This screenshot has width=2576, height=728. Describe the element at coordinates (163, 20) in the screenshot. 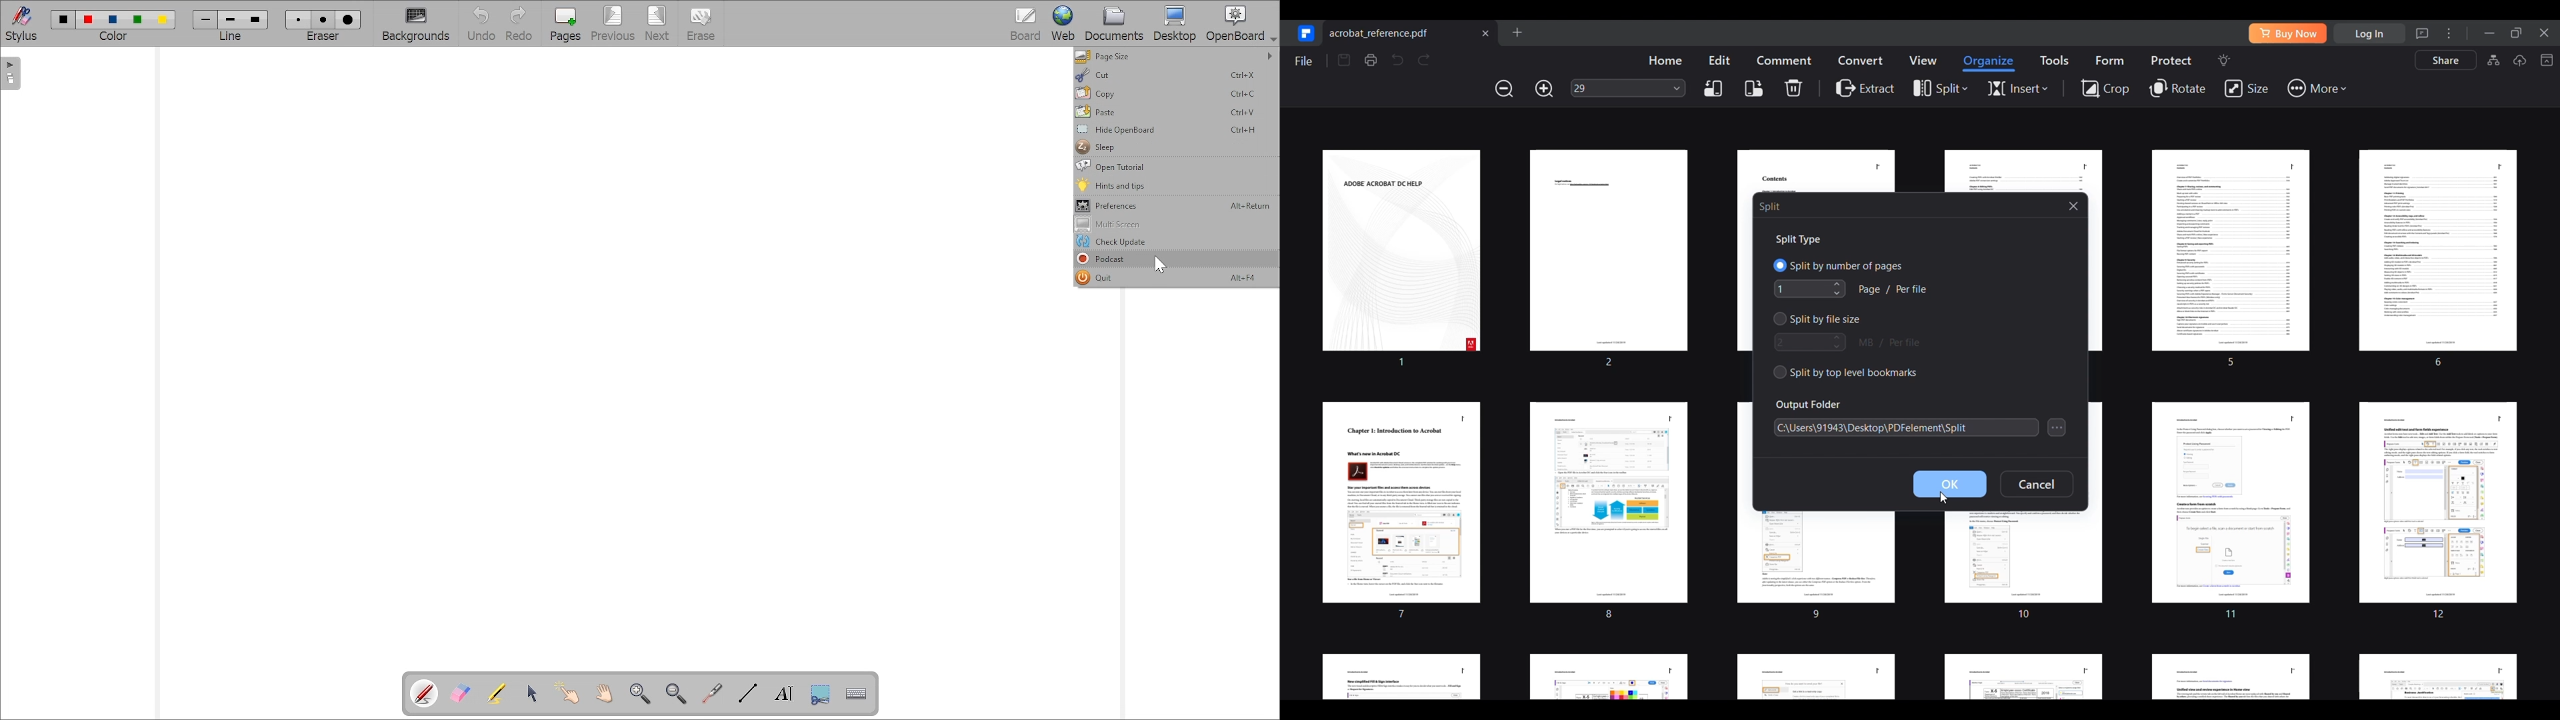

I see `color5` at that location.